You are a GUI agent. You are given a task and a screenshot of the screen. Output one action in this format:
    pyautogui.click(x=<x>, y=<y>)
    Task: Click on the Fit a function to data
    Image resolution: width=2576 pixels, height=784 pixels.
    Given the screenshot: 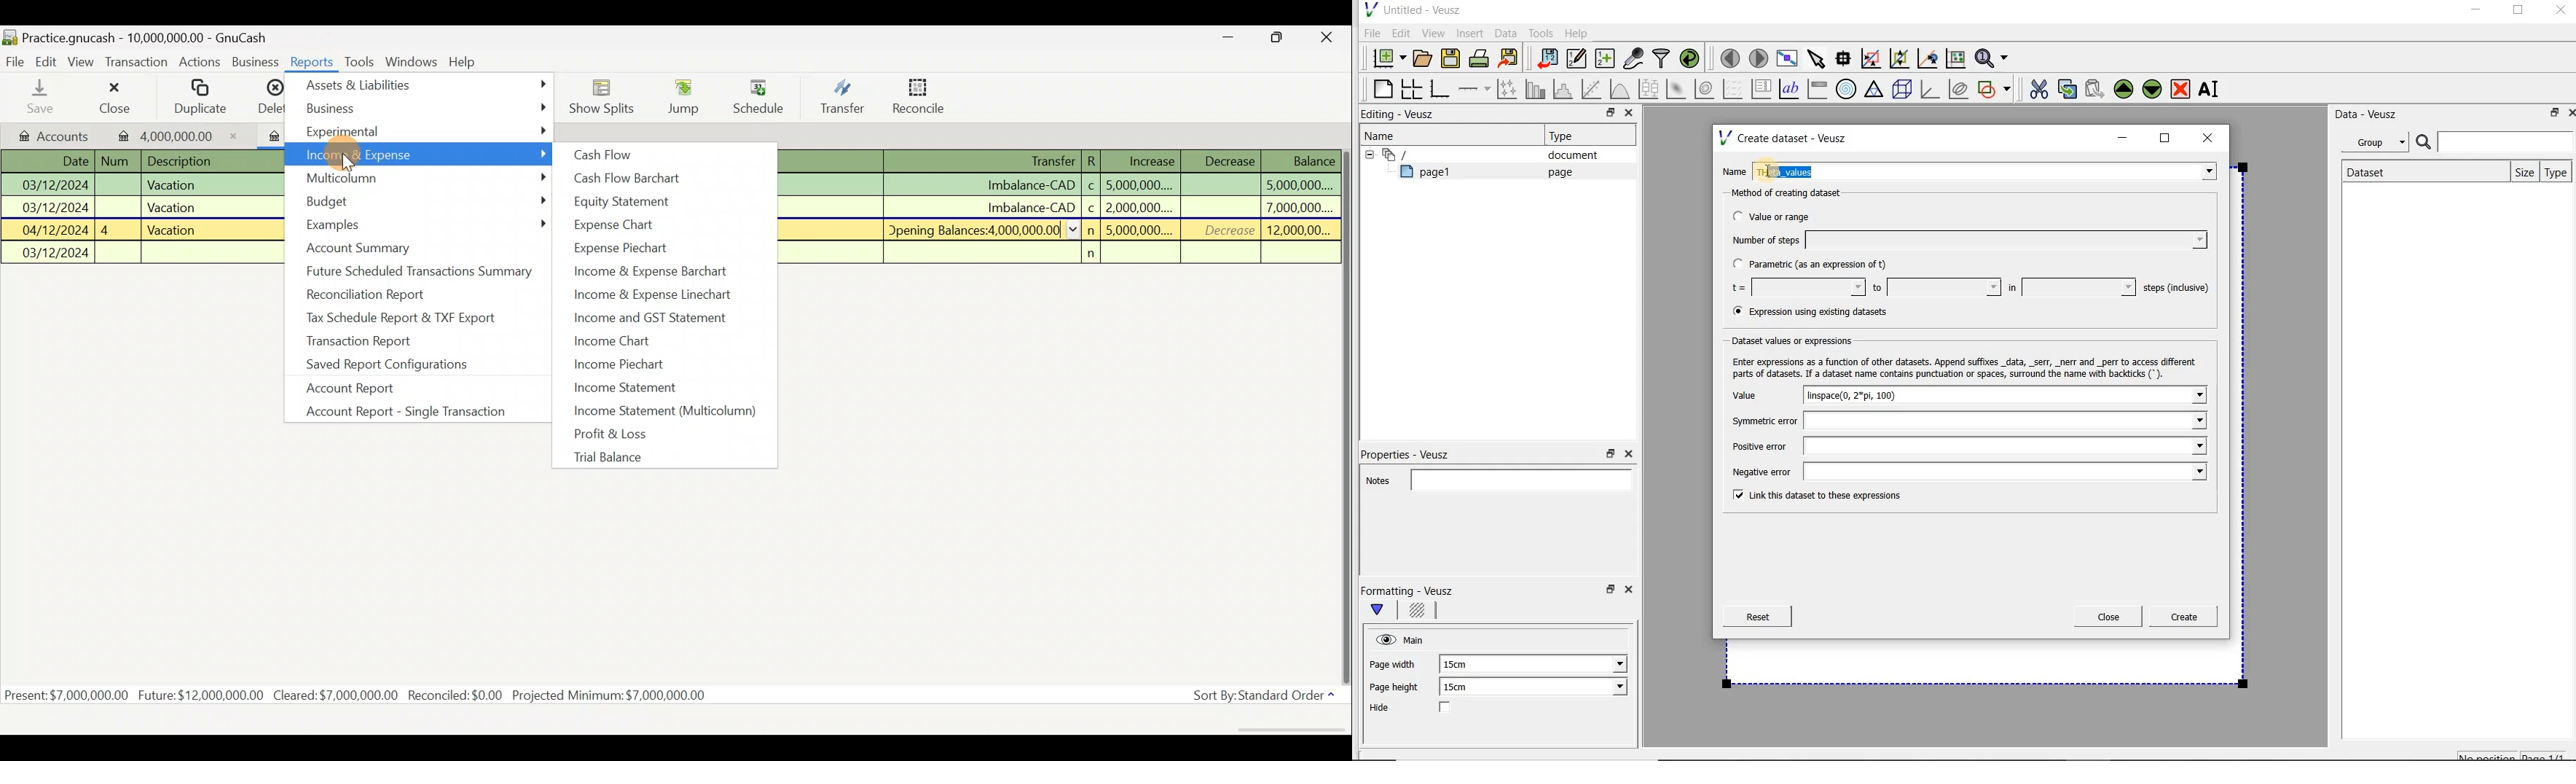 What is the action you would take?
    pyautogui.click(x=1593, y=89)
    